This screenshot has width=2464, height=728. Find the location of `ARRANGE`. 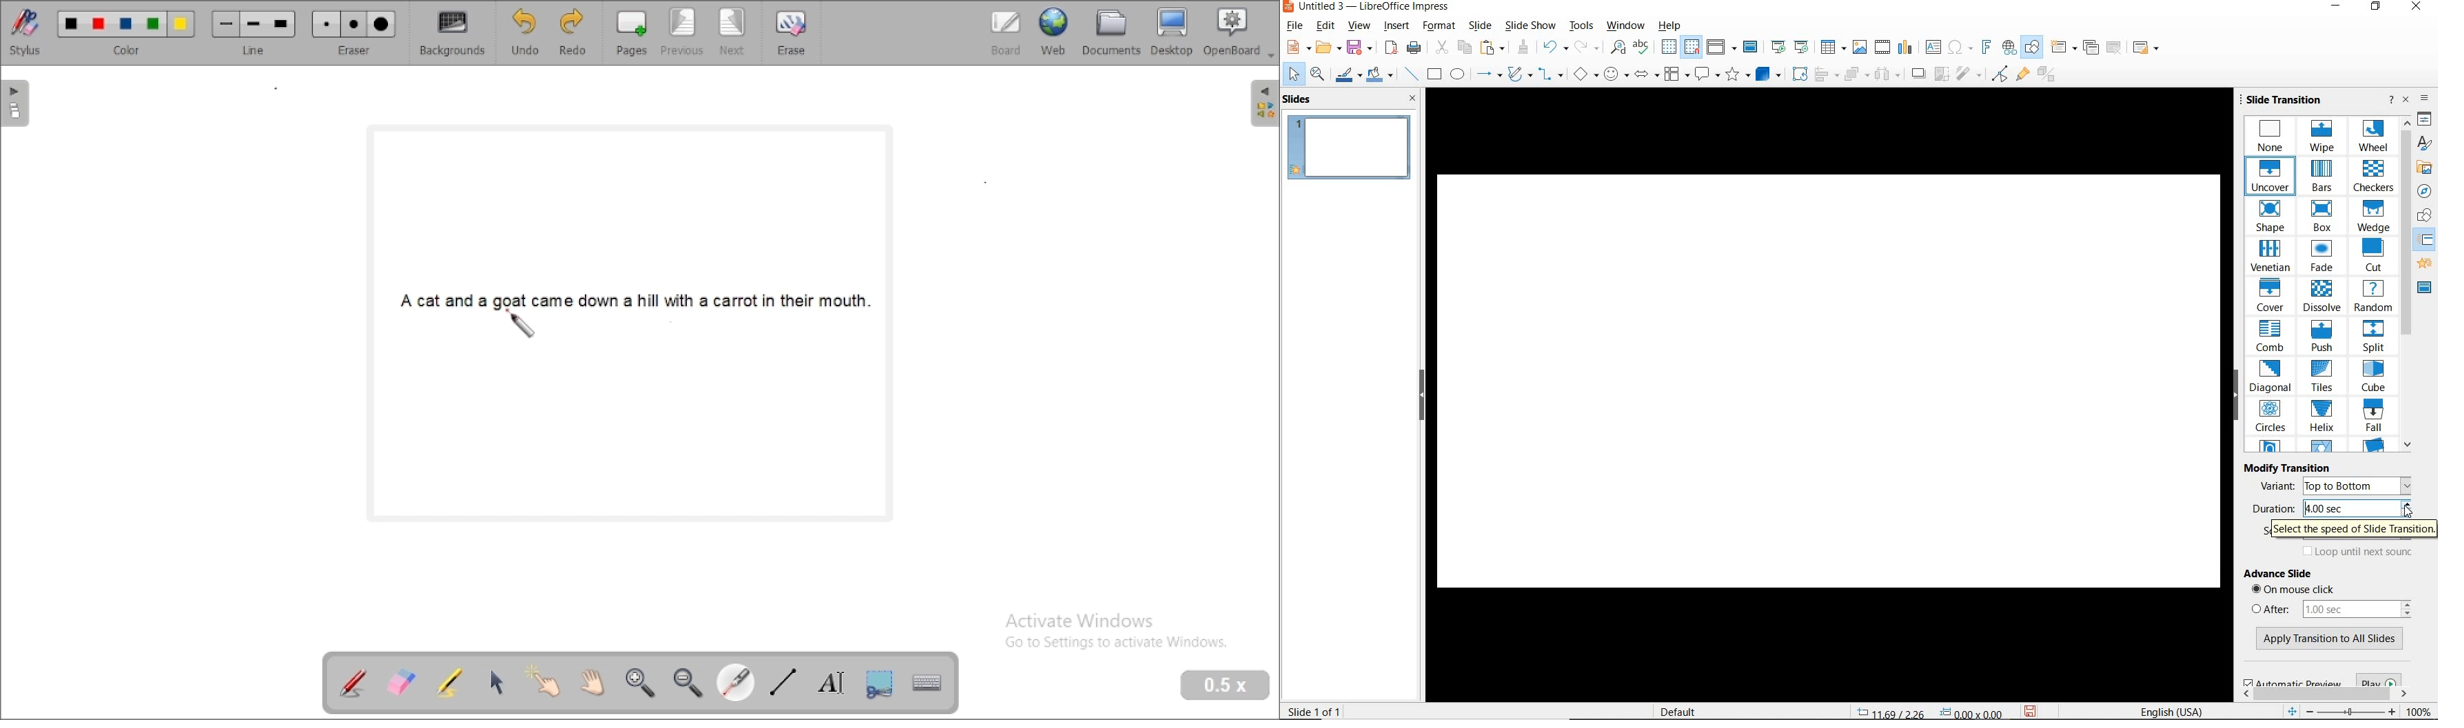

ARRANGE is located at coordinates (1855, 74).